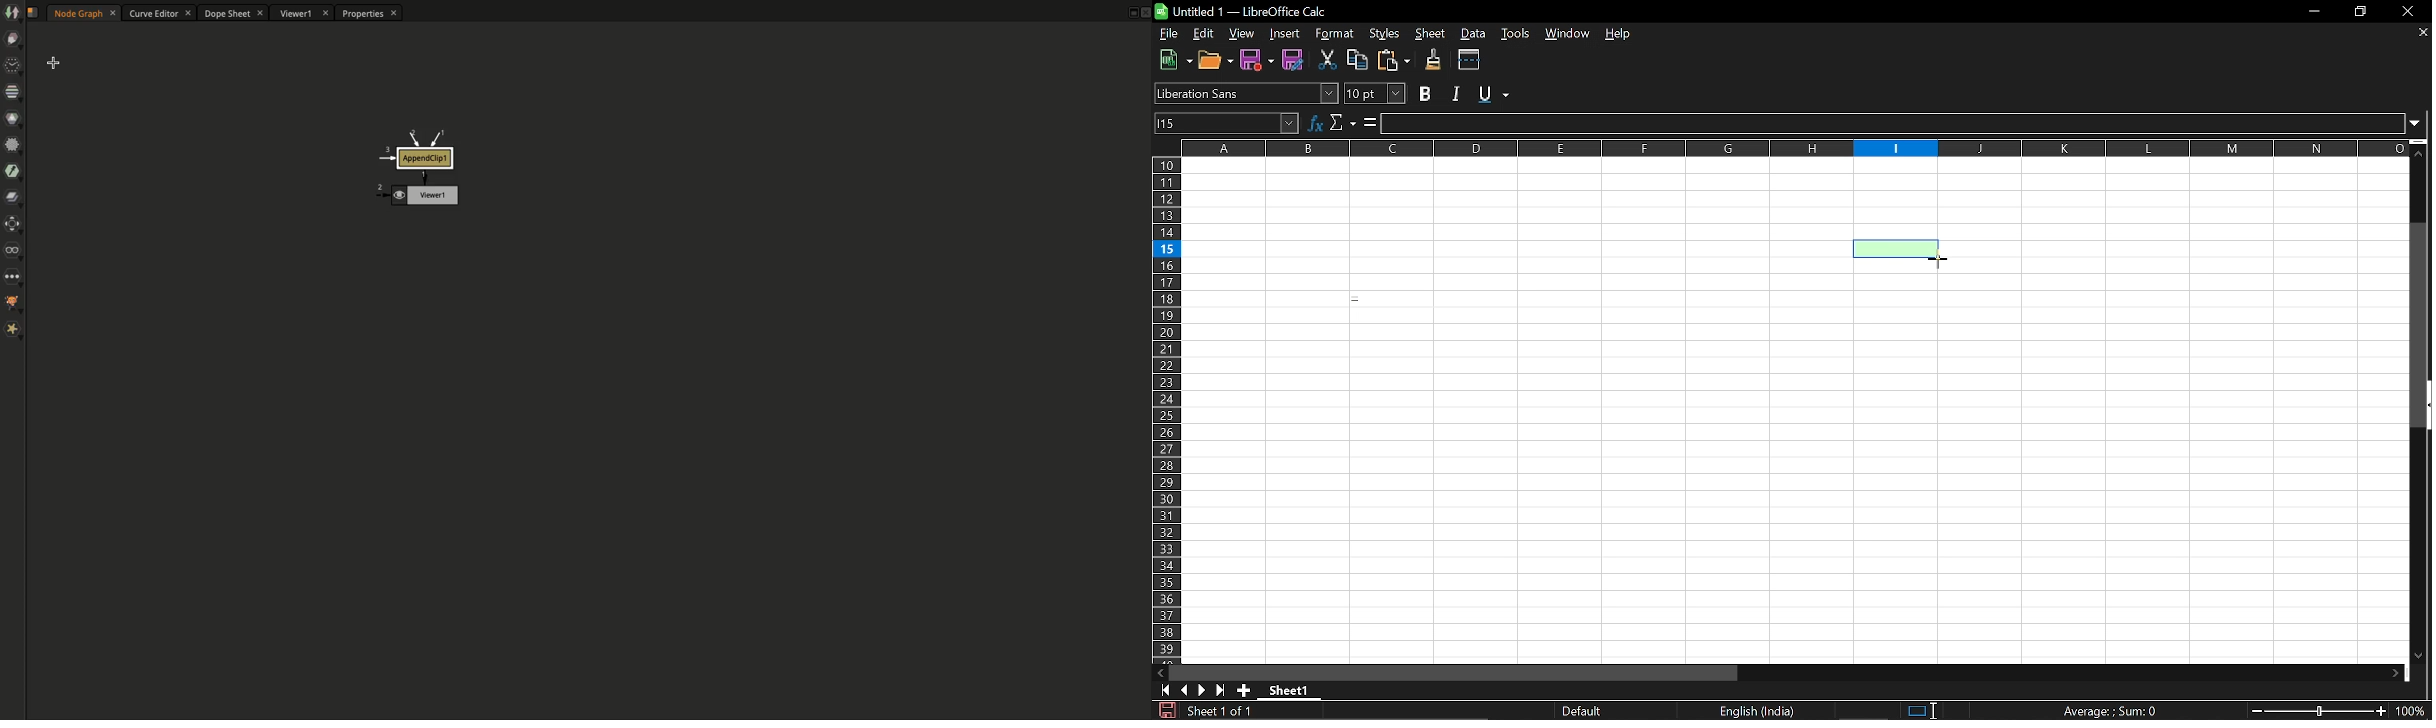 Image resolution: width=2436 pixels, height=728 pixels. I want to click on Save as, so click(1257, 60).